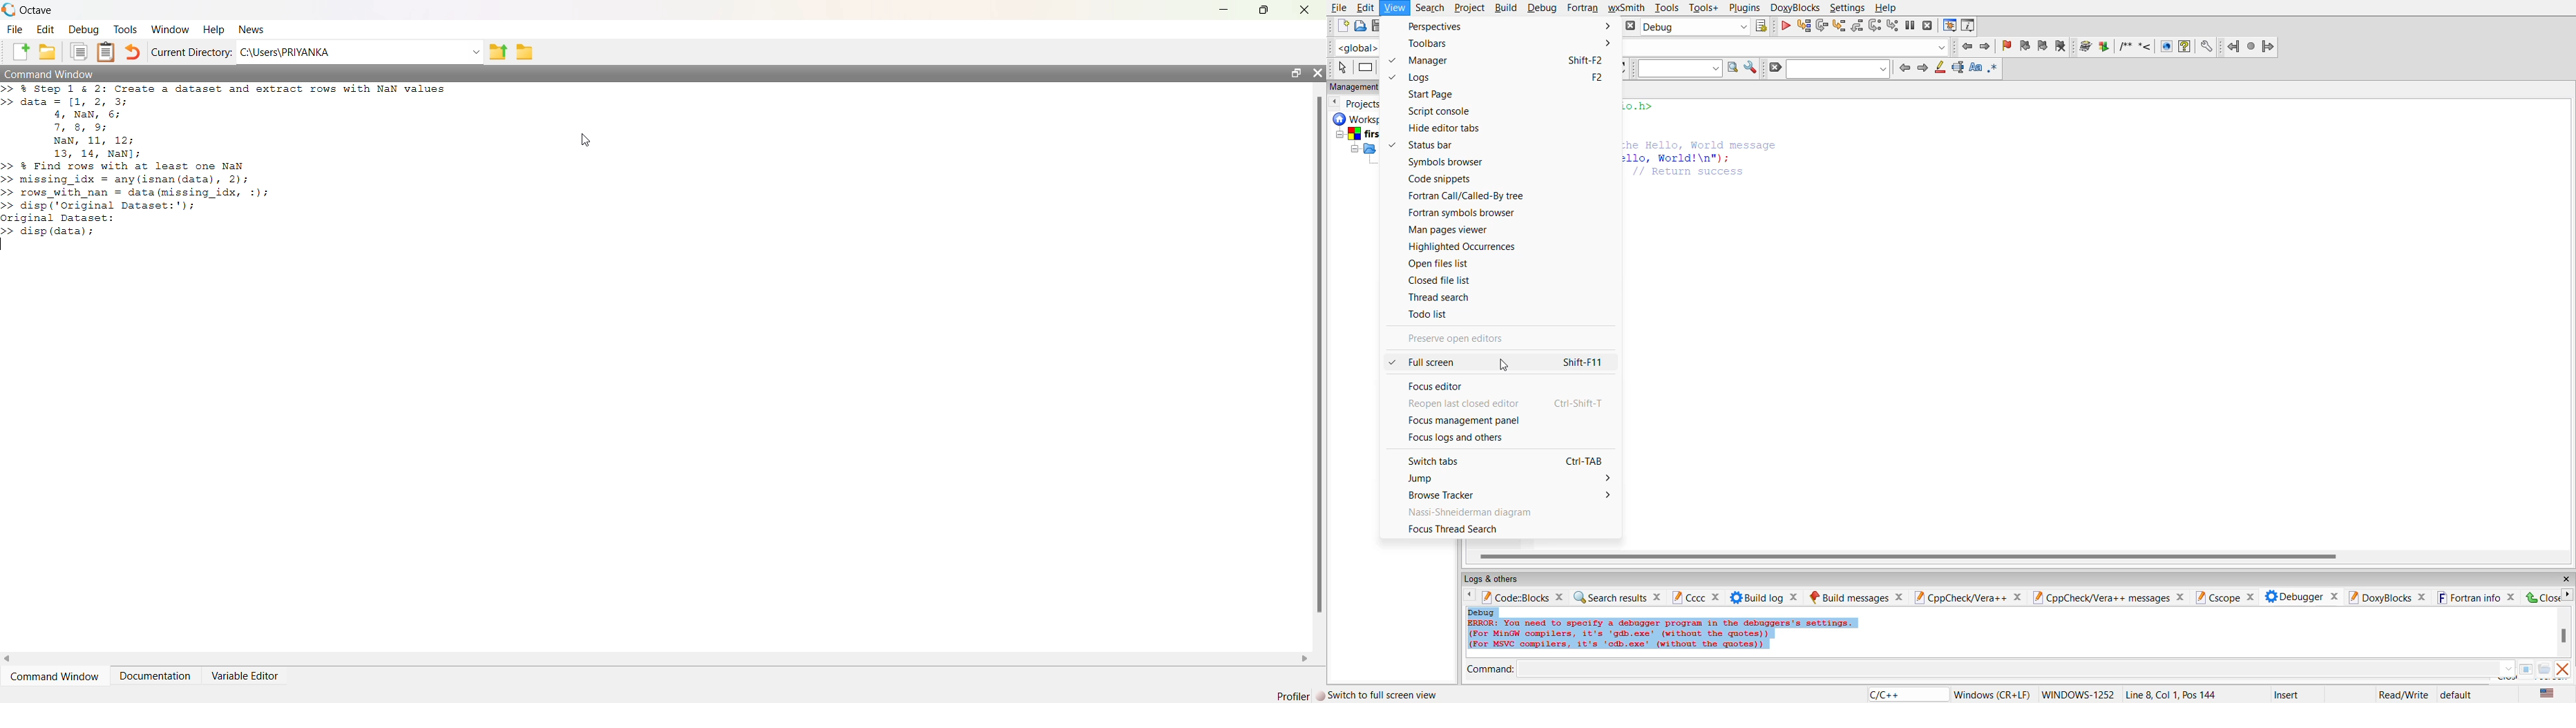  I want to click on file, so click(1341, 8).